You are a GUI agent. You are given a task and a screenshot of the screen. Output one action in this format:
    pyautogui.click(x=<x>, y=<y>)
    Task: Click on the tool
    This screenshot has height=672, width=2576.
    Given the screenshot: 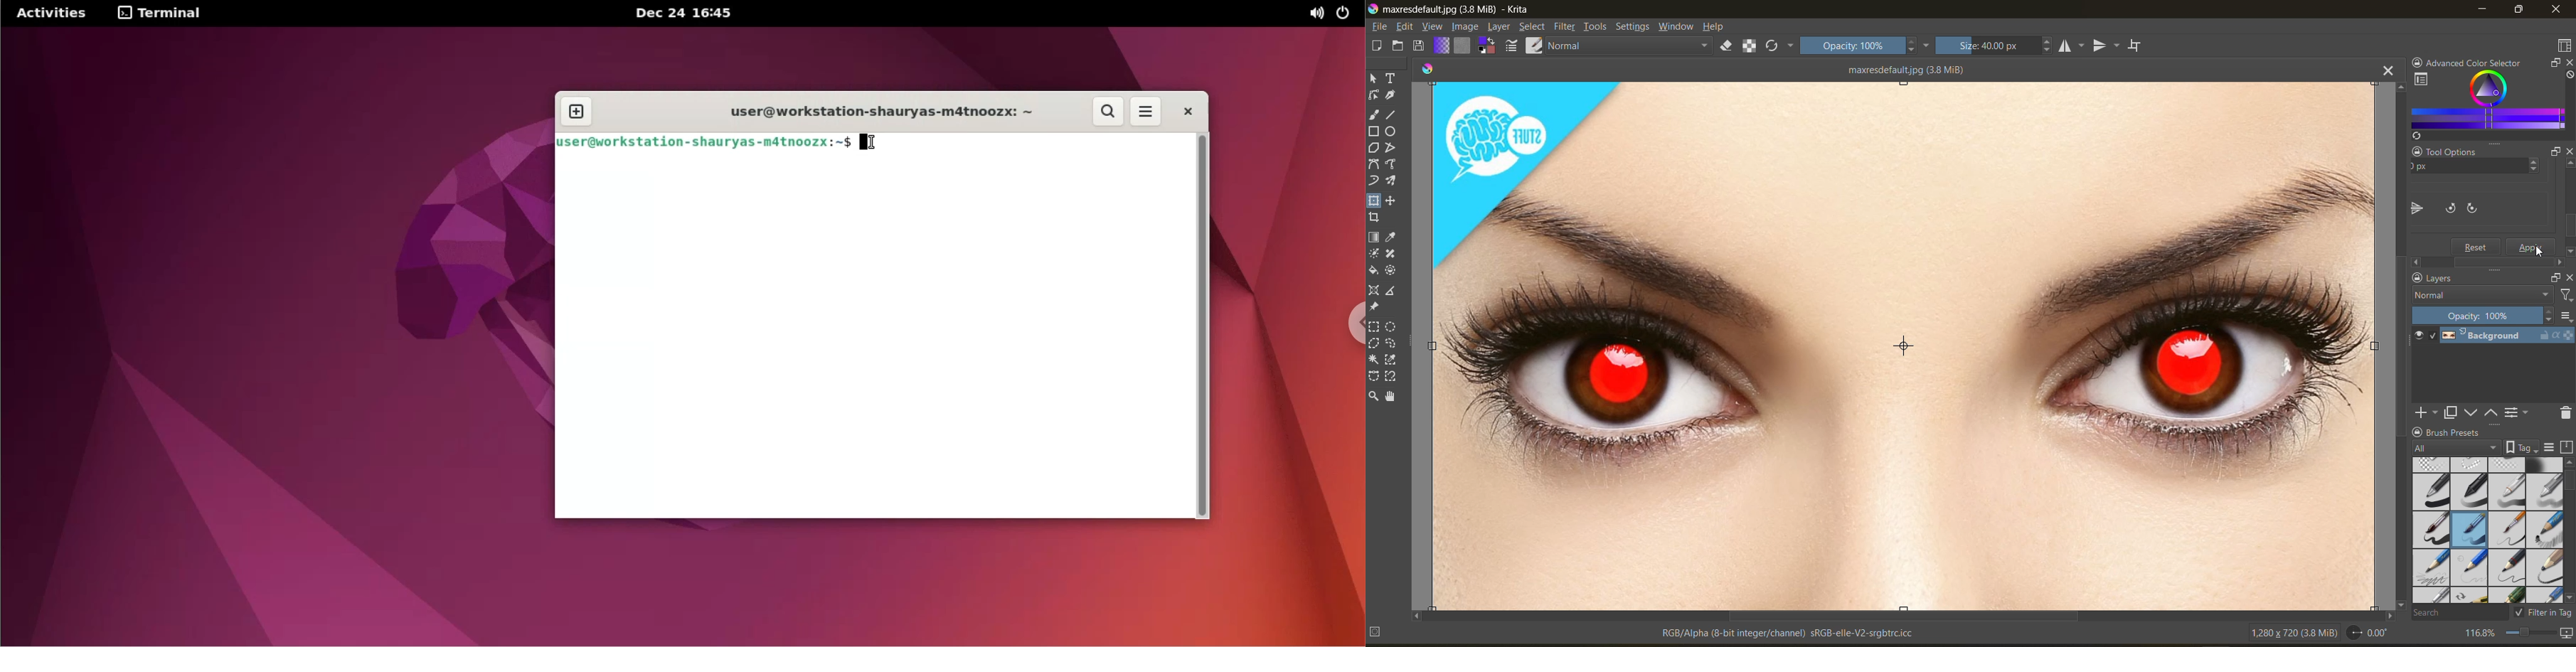 What is the action you would take?
    pyautogui.click(x=1391, y=181)
    